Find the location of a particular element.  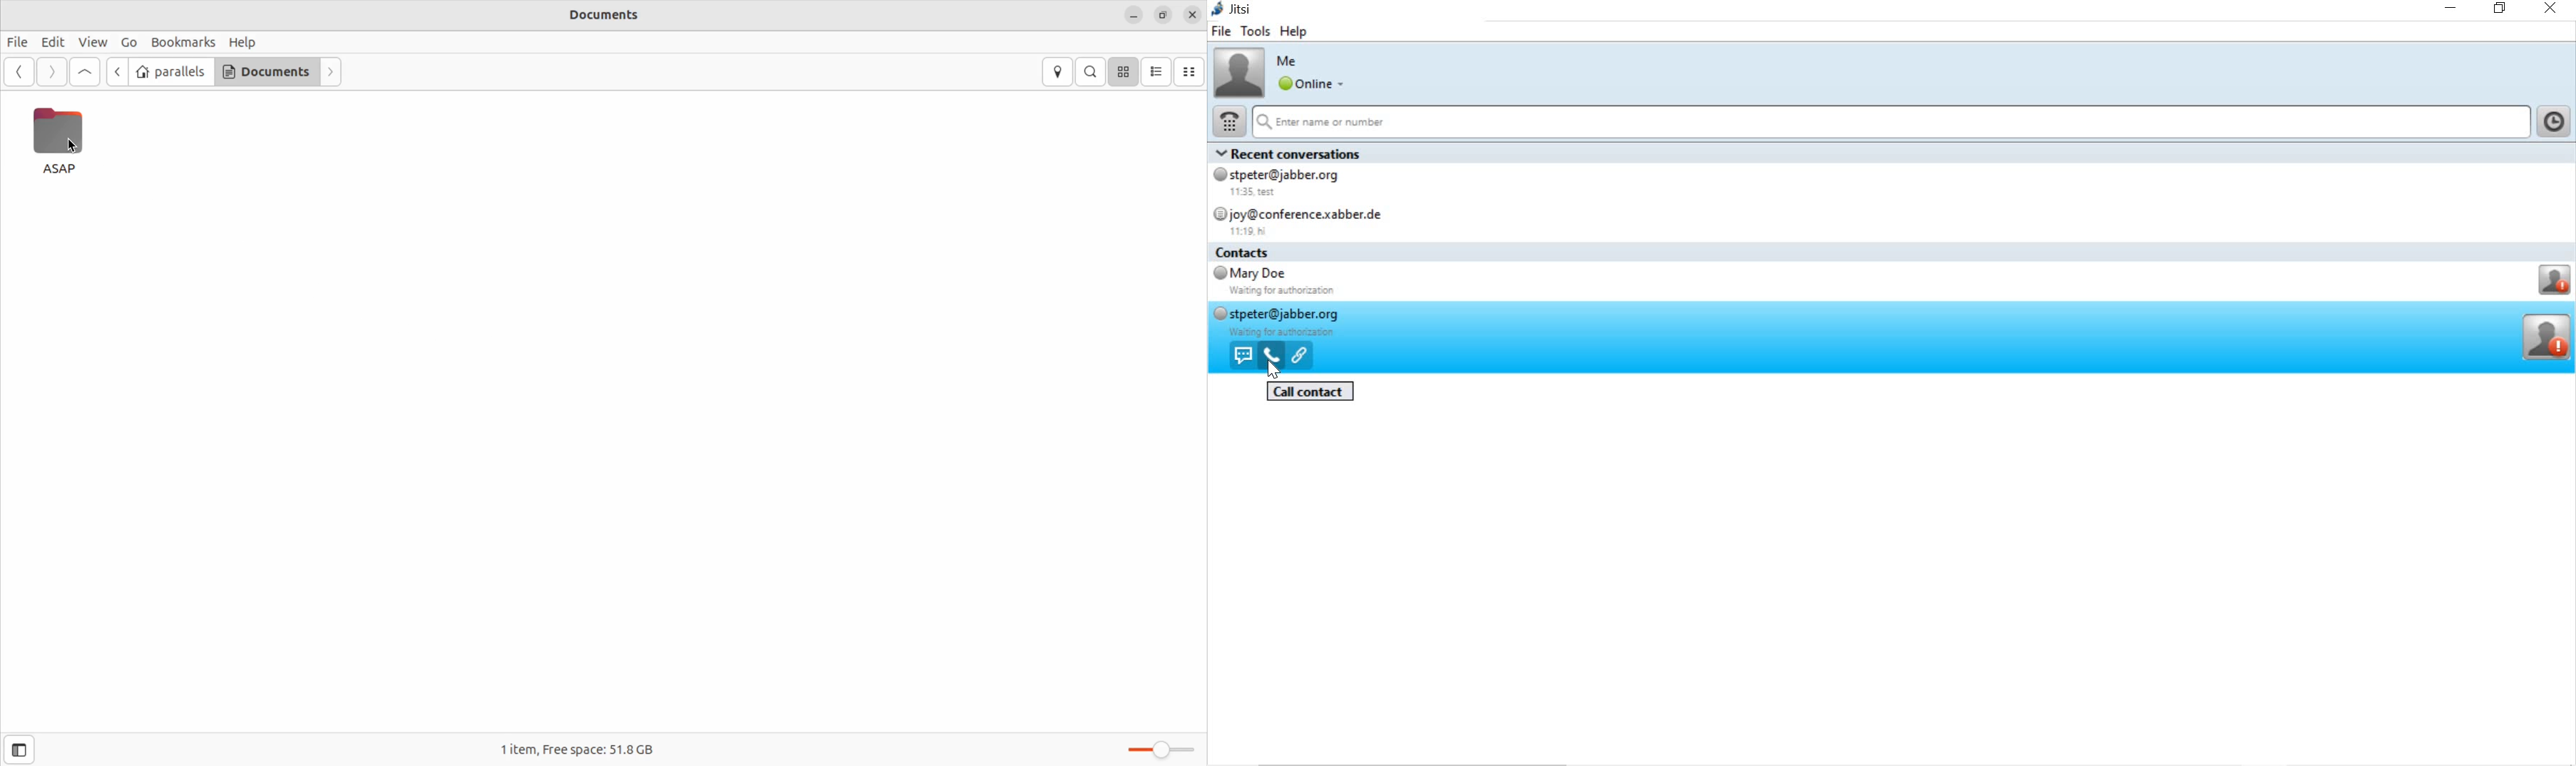

online is located at coordinates (1310, 84).